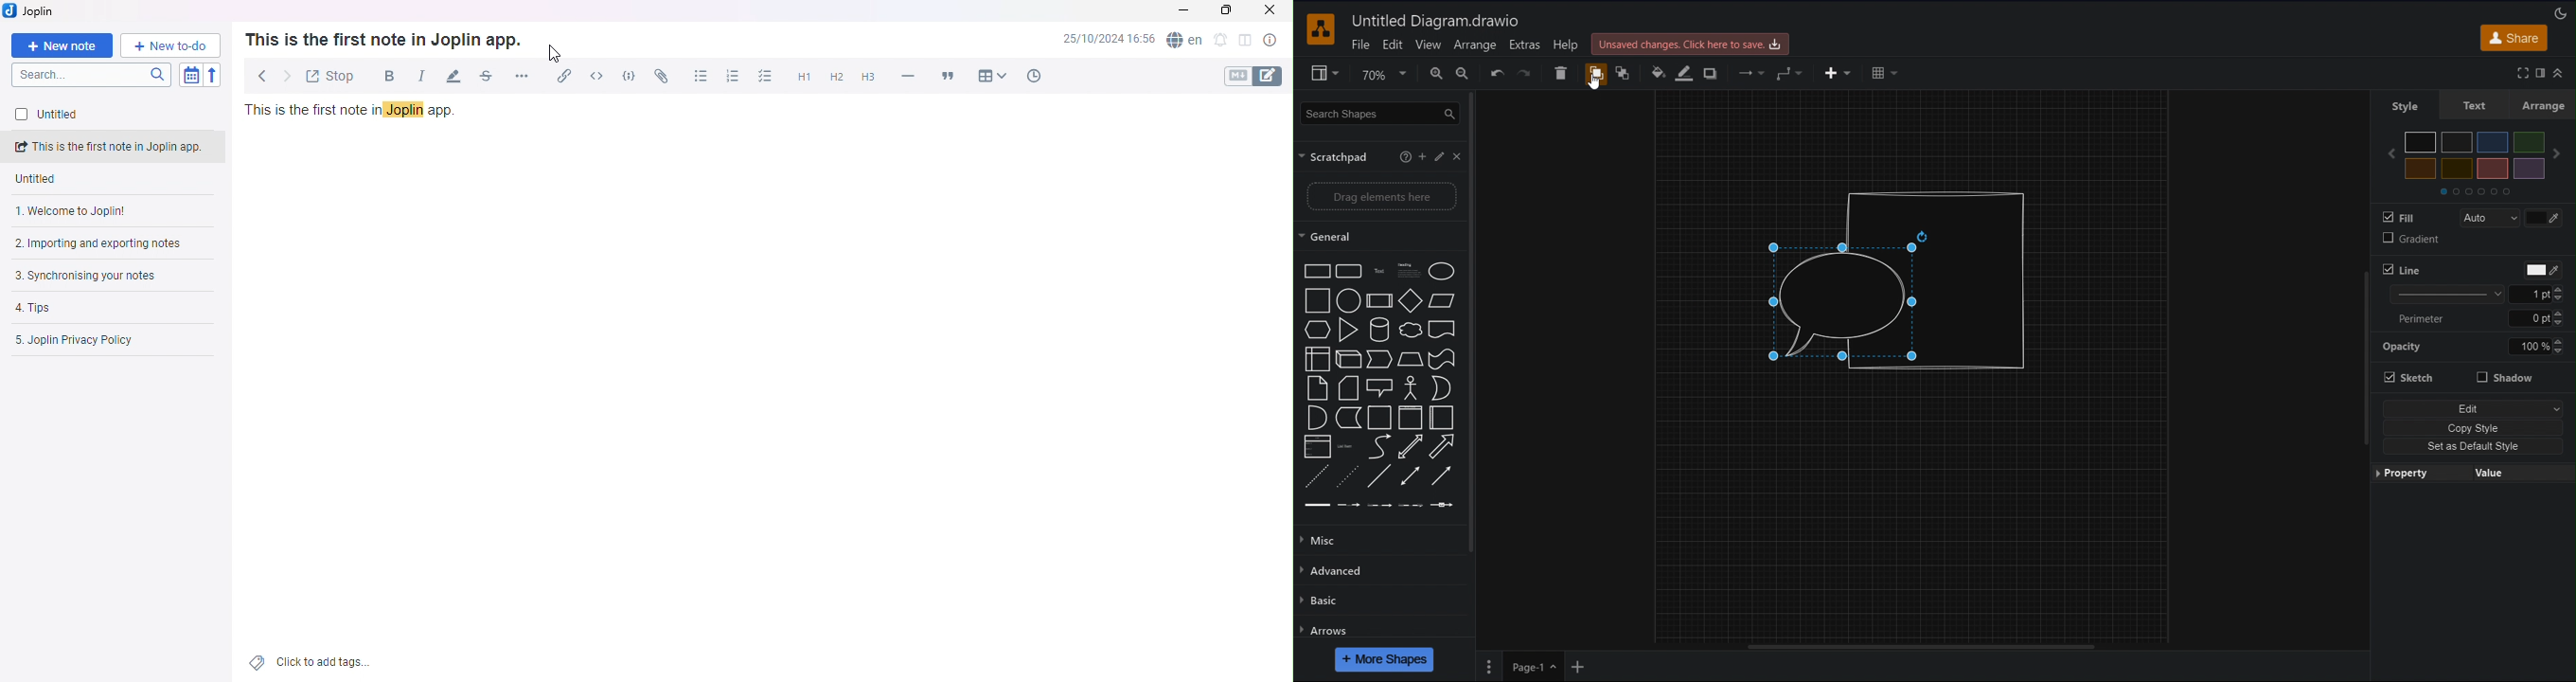 The image size is (2576, 700). What do you see at coordinates (485, 79) in the screenshot?
I see `Strikethrough` at bounding box center [485, 79].